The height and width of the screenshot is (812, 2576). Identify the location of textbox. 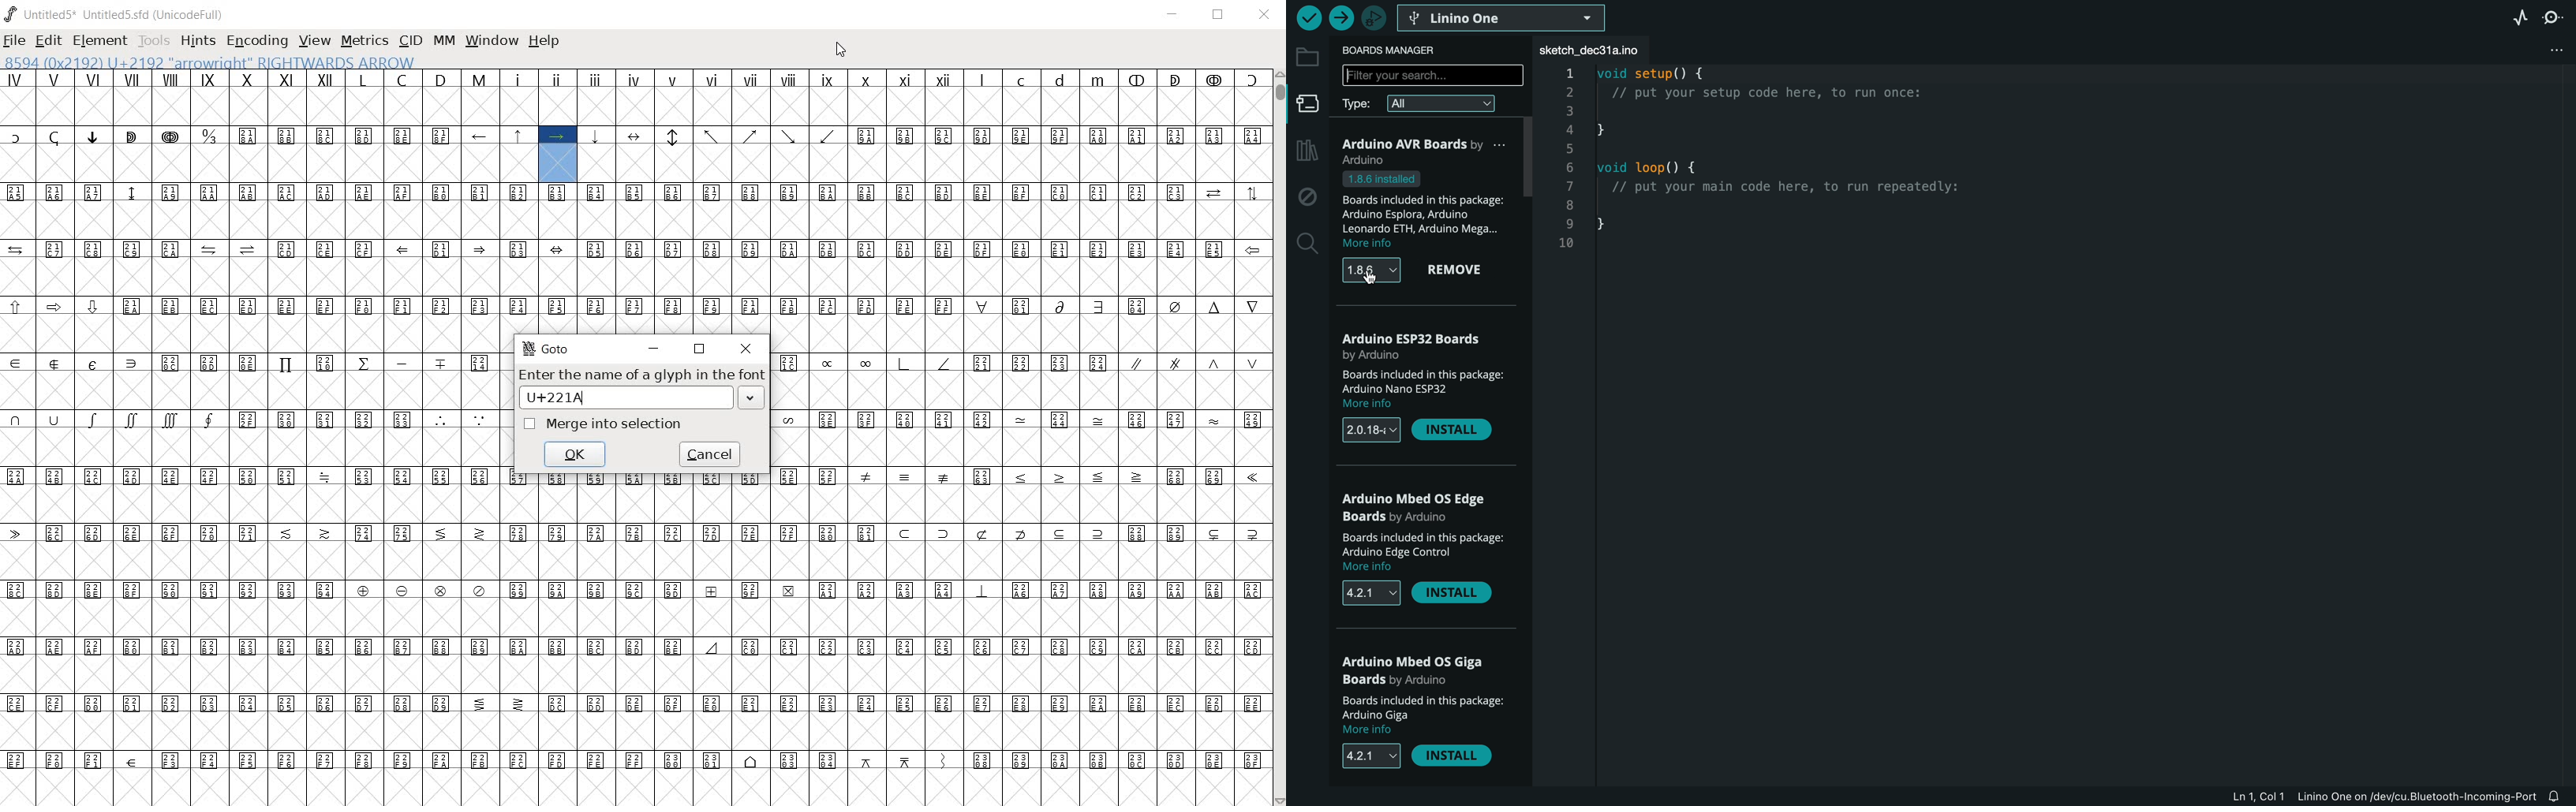
(643, 398).